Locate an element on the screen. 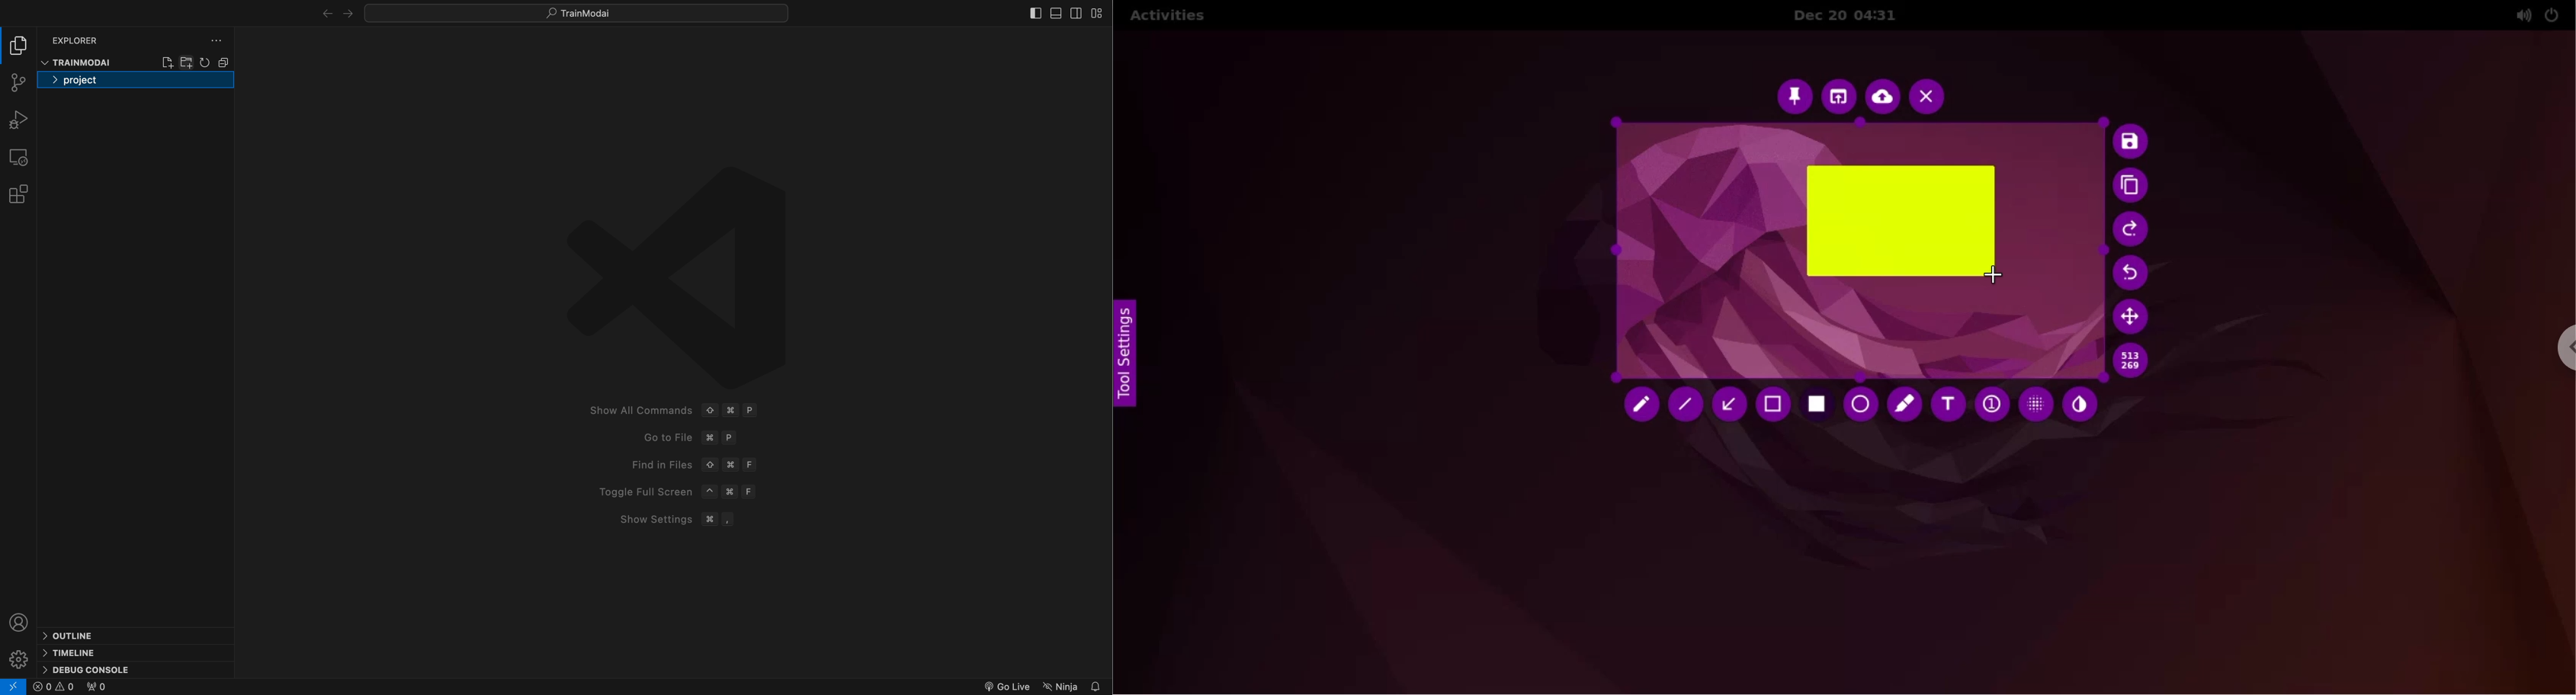 The height and width of the screenshot is (700, 2576). remote explore is located at coordinates (18, 156).